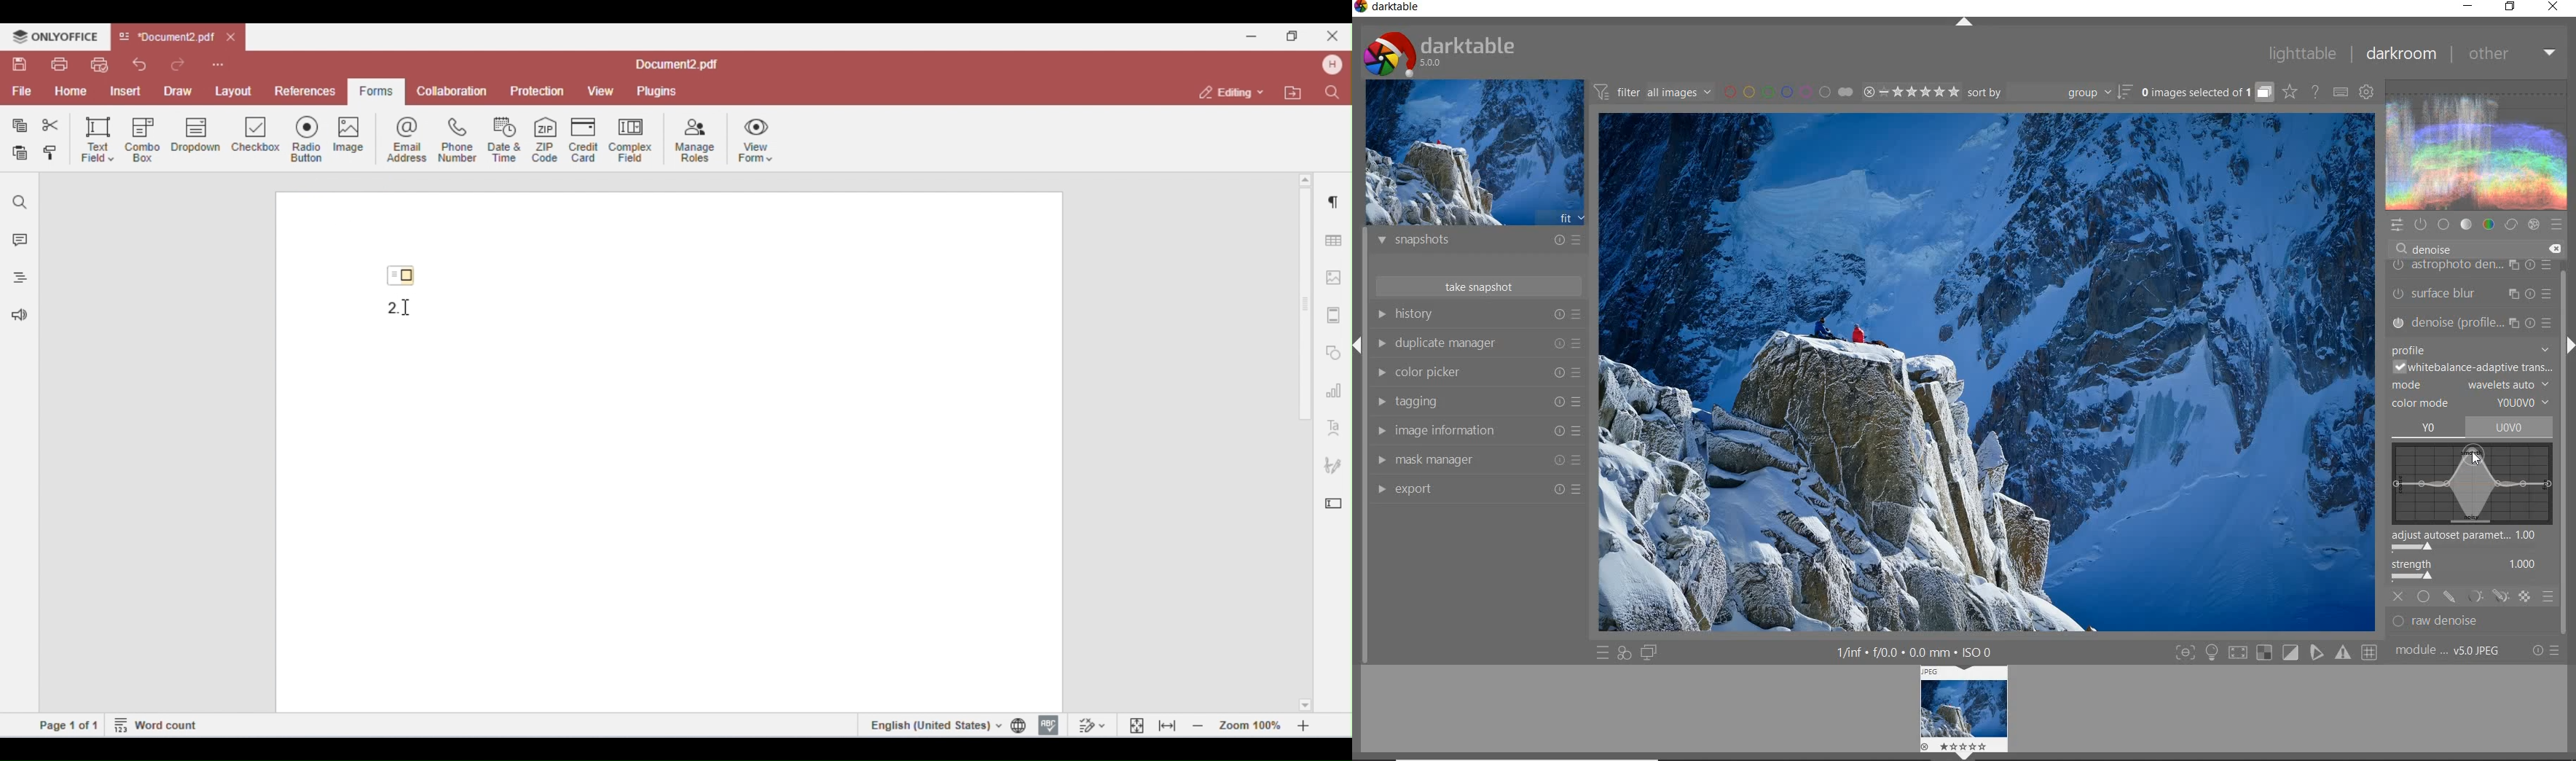 The image size is (2576, 784). What do you see at coordinates (1481, 286) in the screenshot?
I see `take snapshot` at bounding box center [1481, 286].